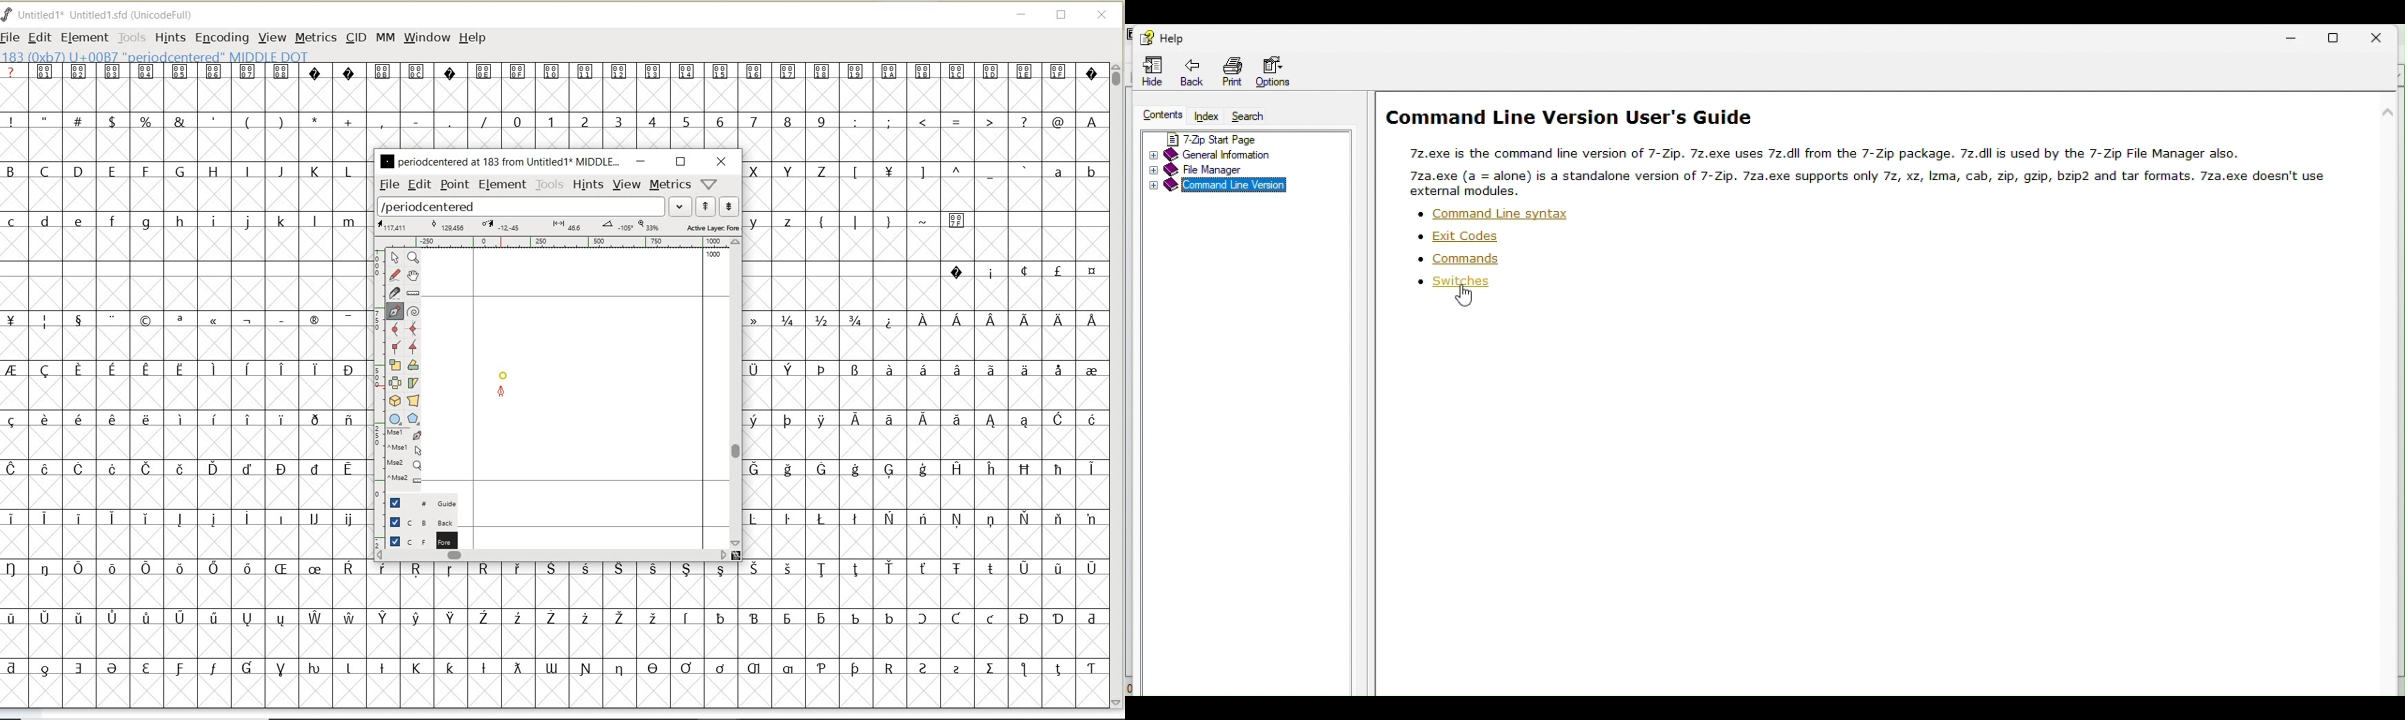  Describe the element at coordinates (414, 381) in the screenshot. I see `skew the selection` at that location.